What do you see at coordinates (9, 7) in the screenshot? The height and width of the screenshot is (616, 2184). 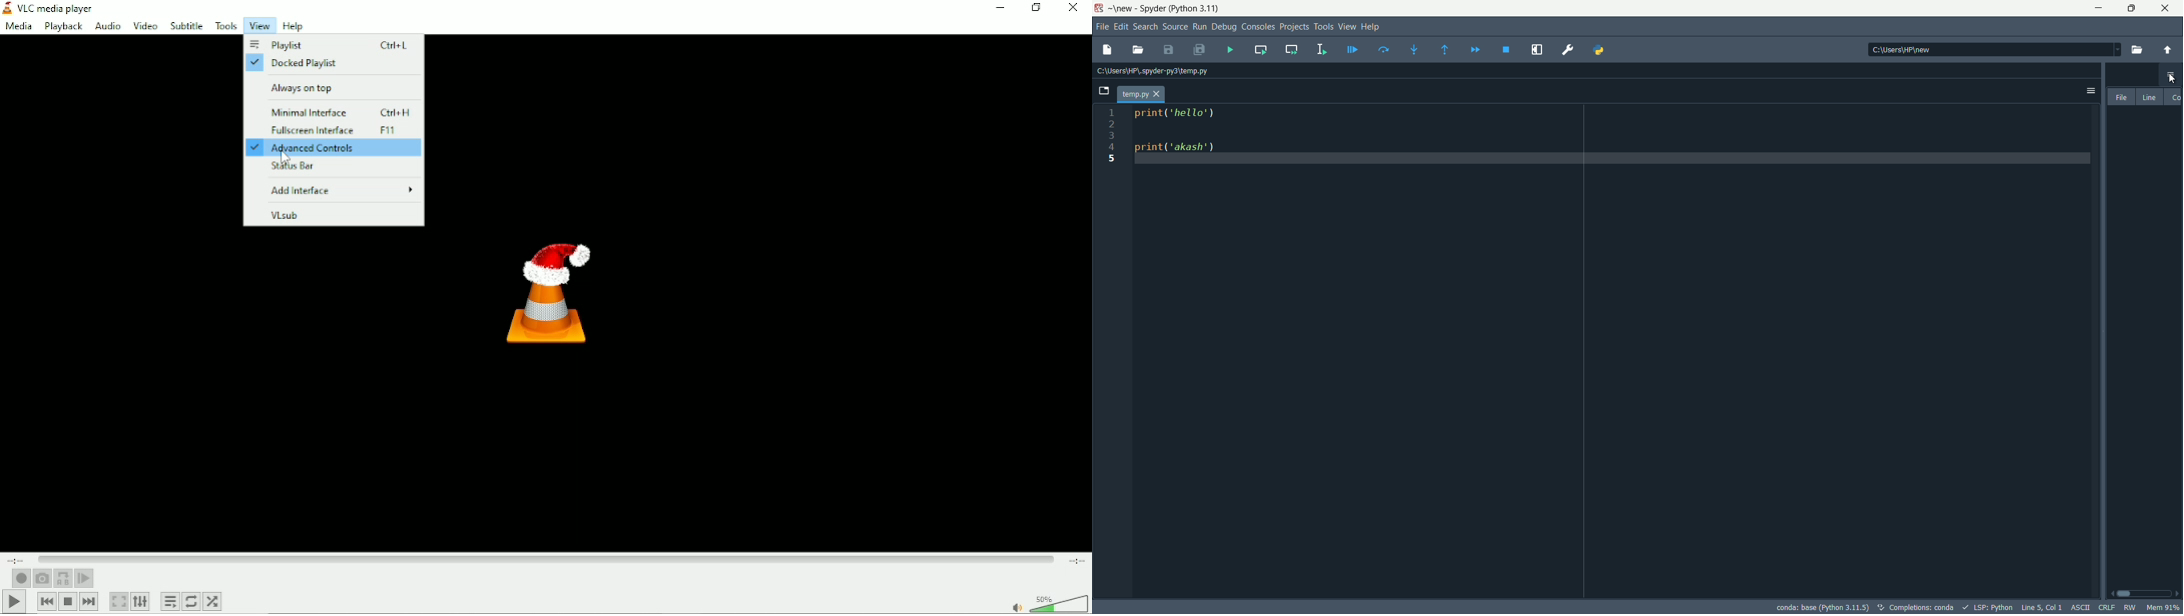 I see `vlc logo` at bounding box center [9, 7].